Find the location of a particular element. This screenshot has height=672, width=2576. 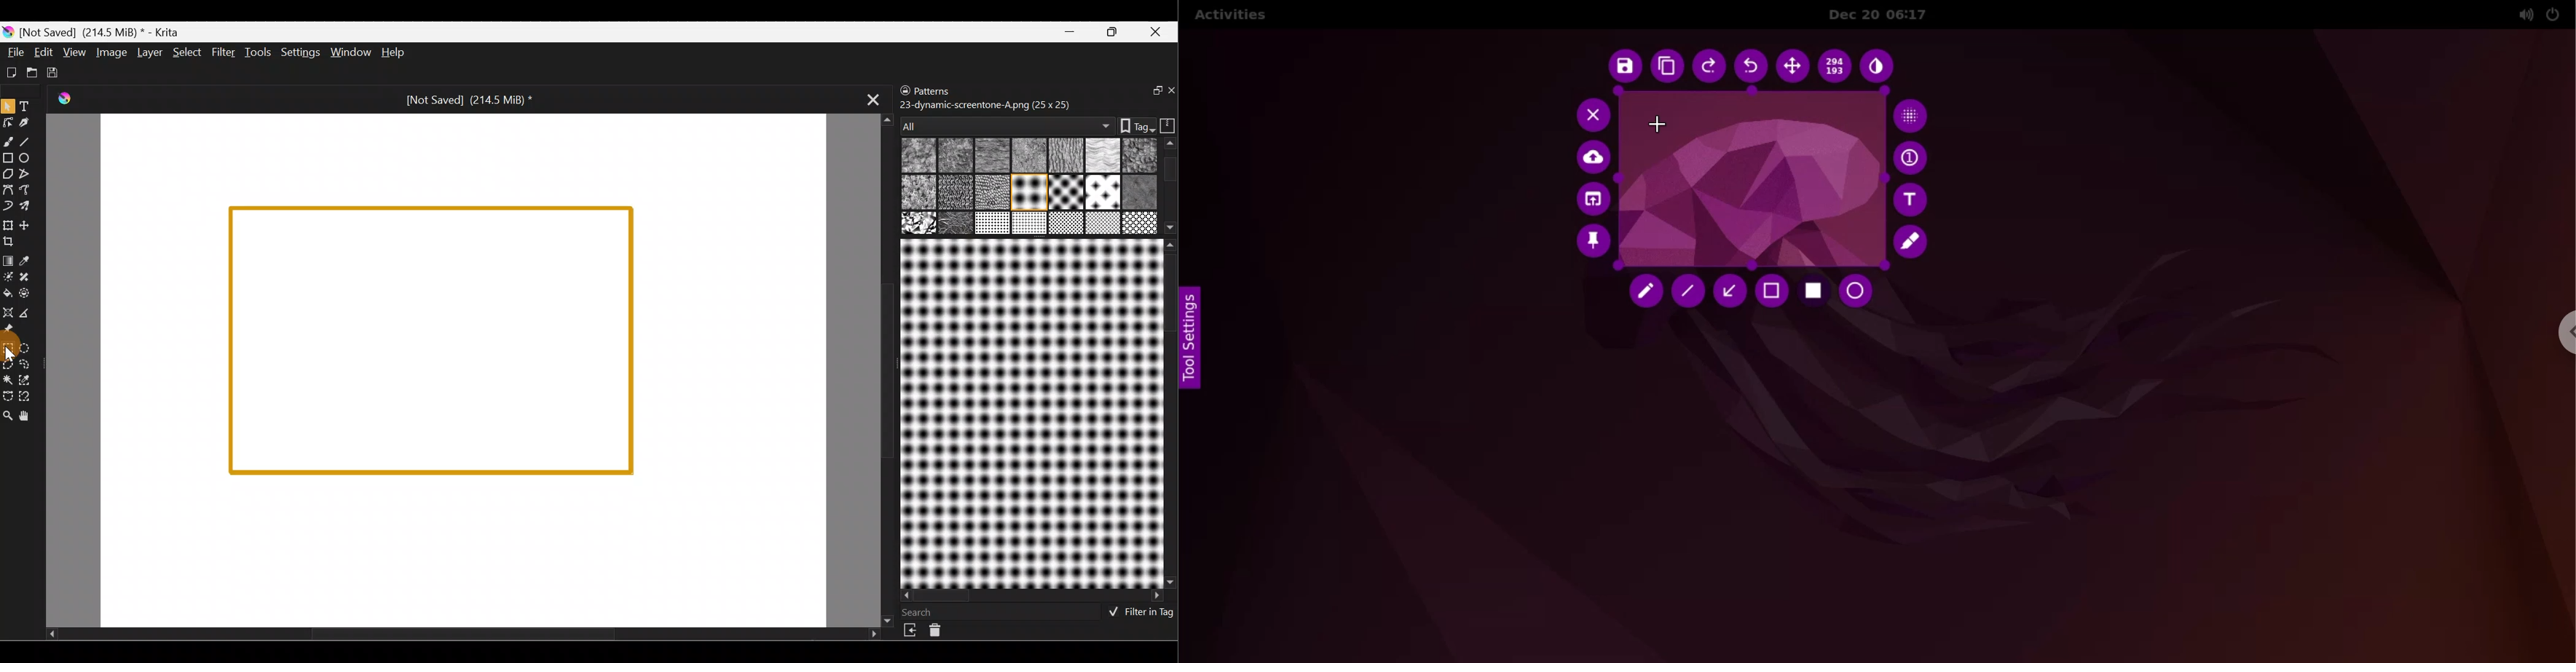

Polygon tool is located at coordinates (7, 172).